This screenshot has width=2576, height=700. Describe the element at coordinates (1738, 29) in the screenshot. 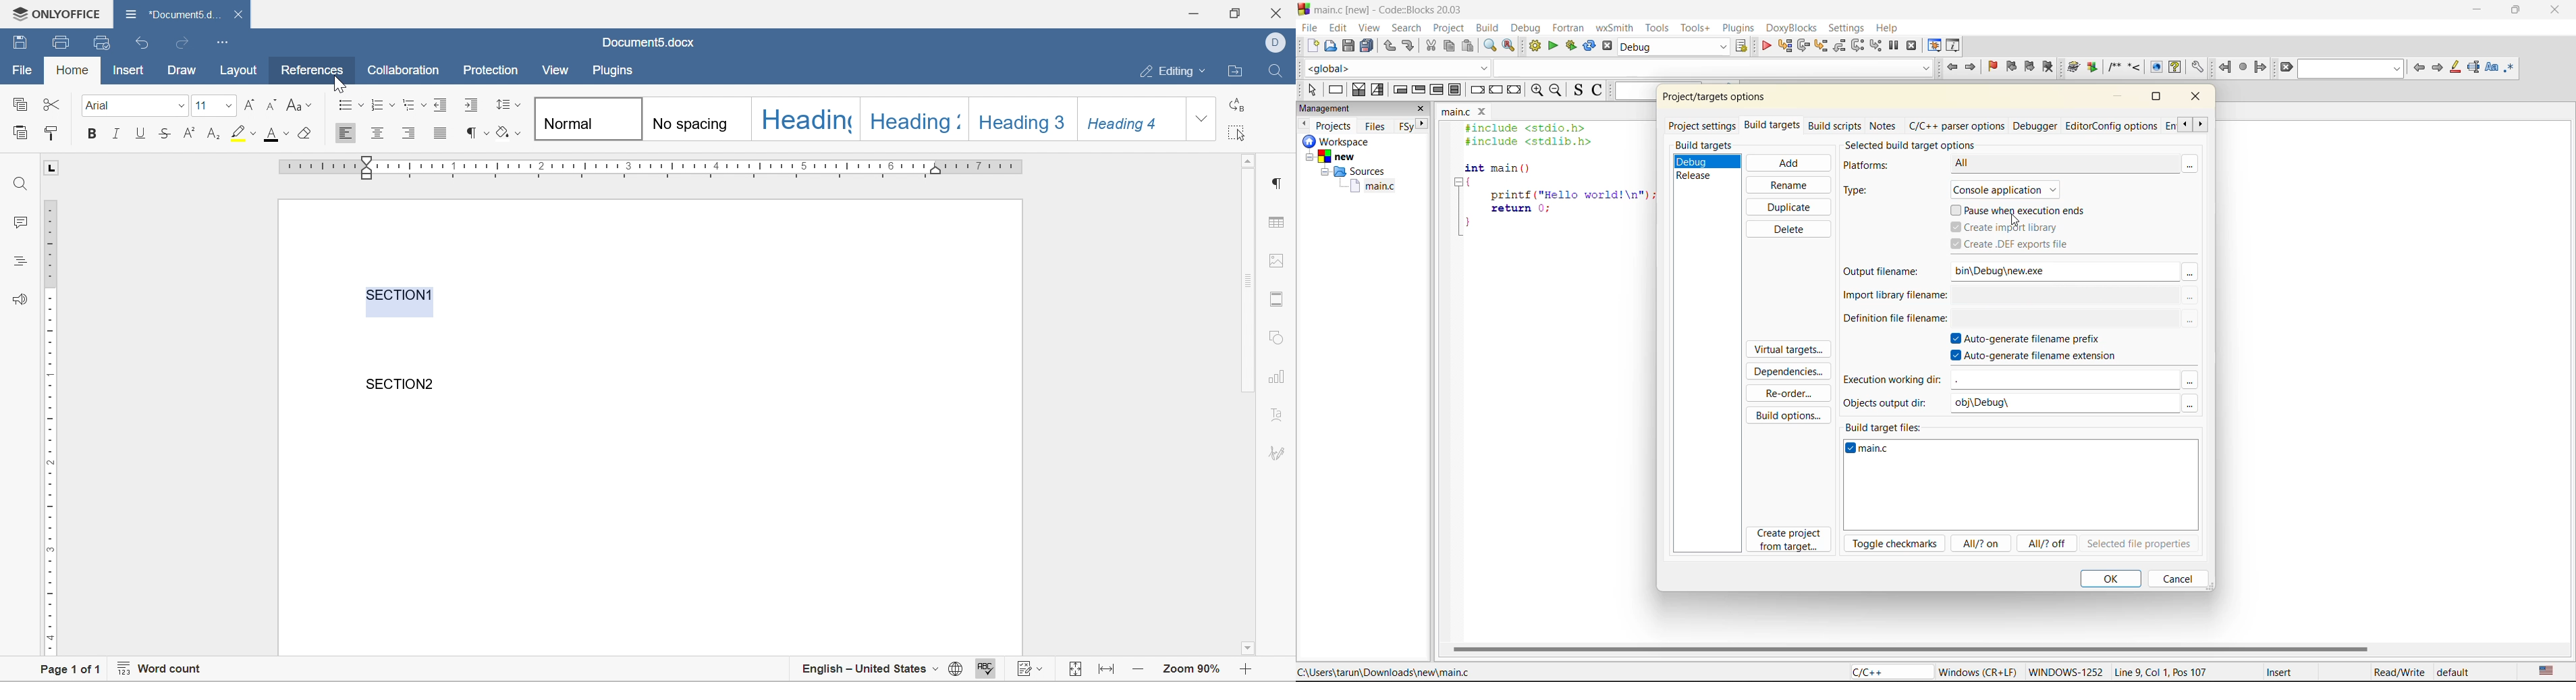

I see `plugins` at that location.